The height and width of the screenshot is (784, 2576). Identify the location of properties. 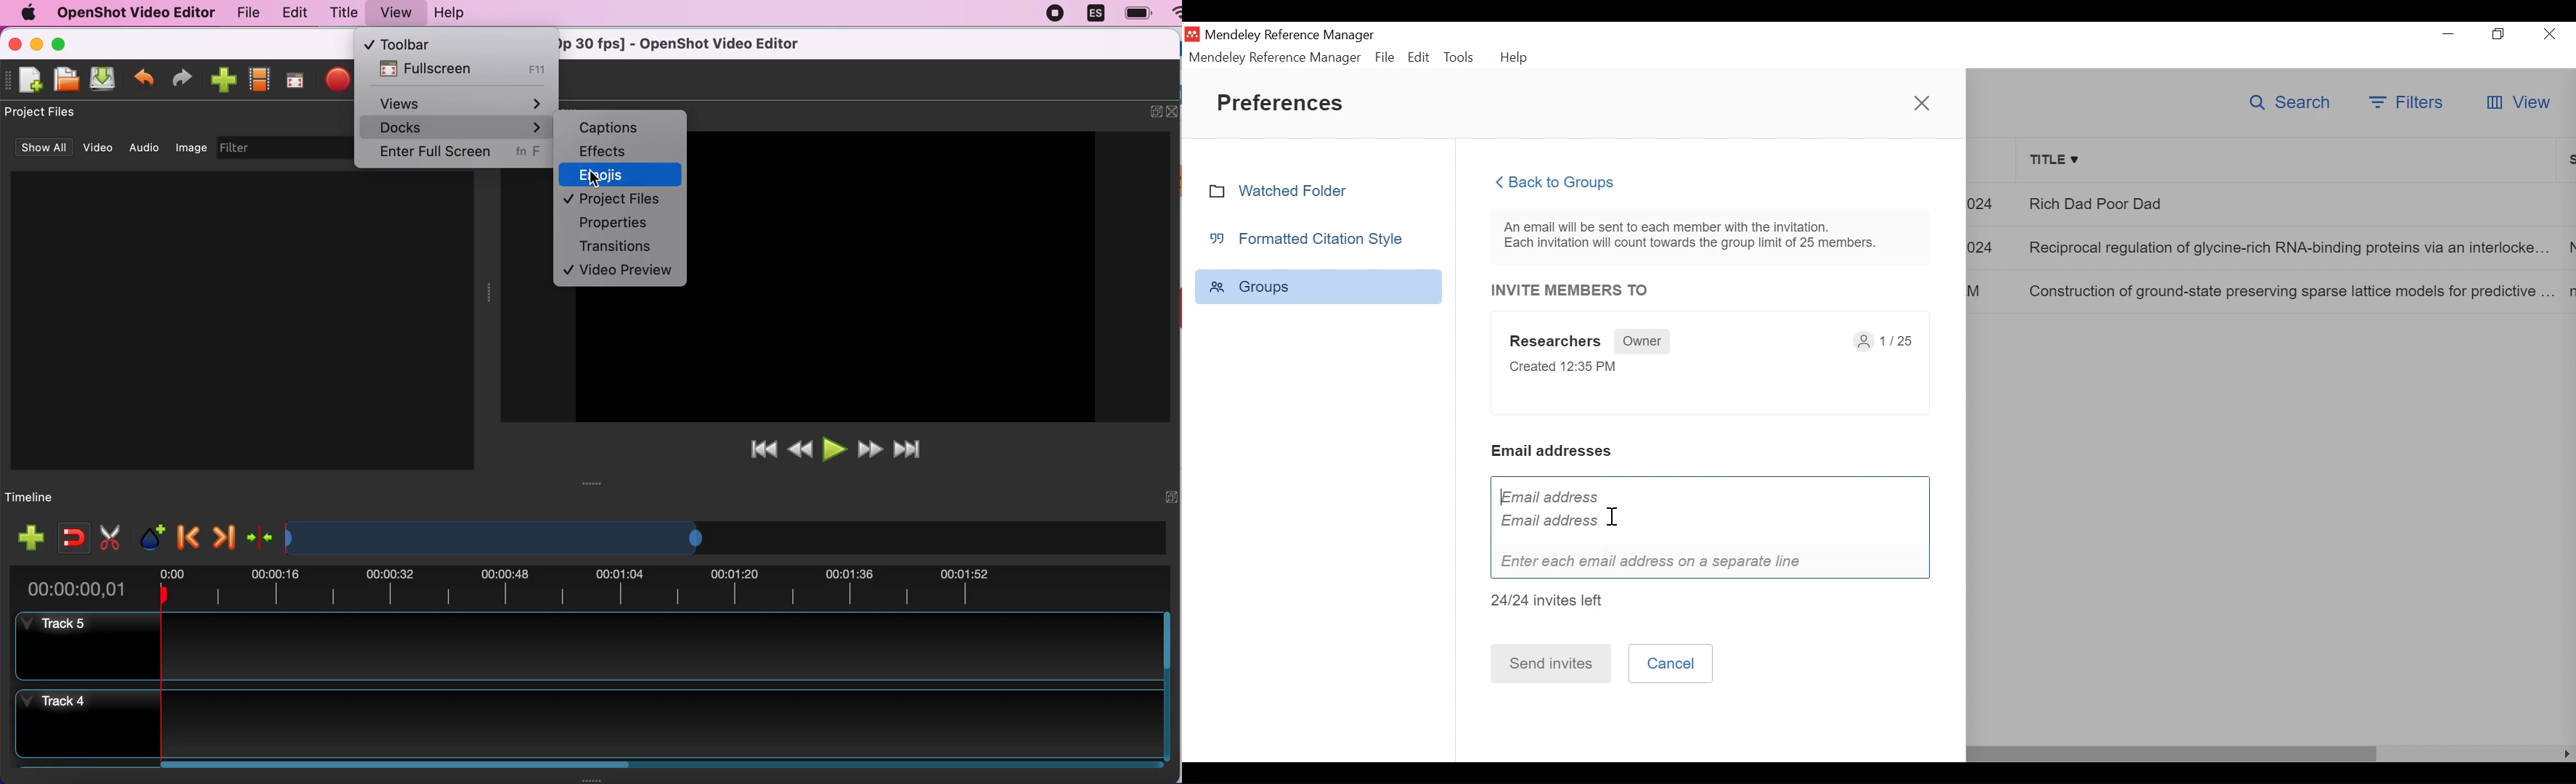
(618, 223).